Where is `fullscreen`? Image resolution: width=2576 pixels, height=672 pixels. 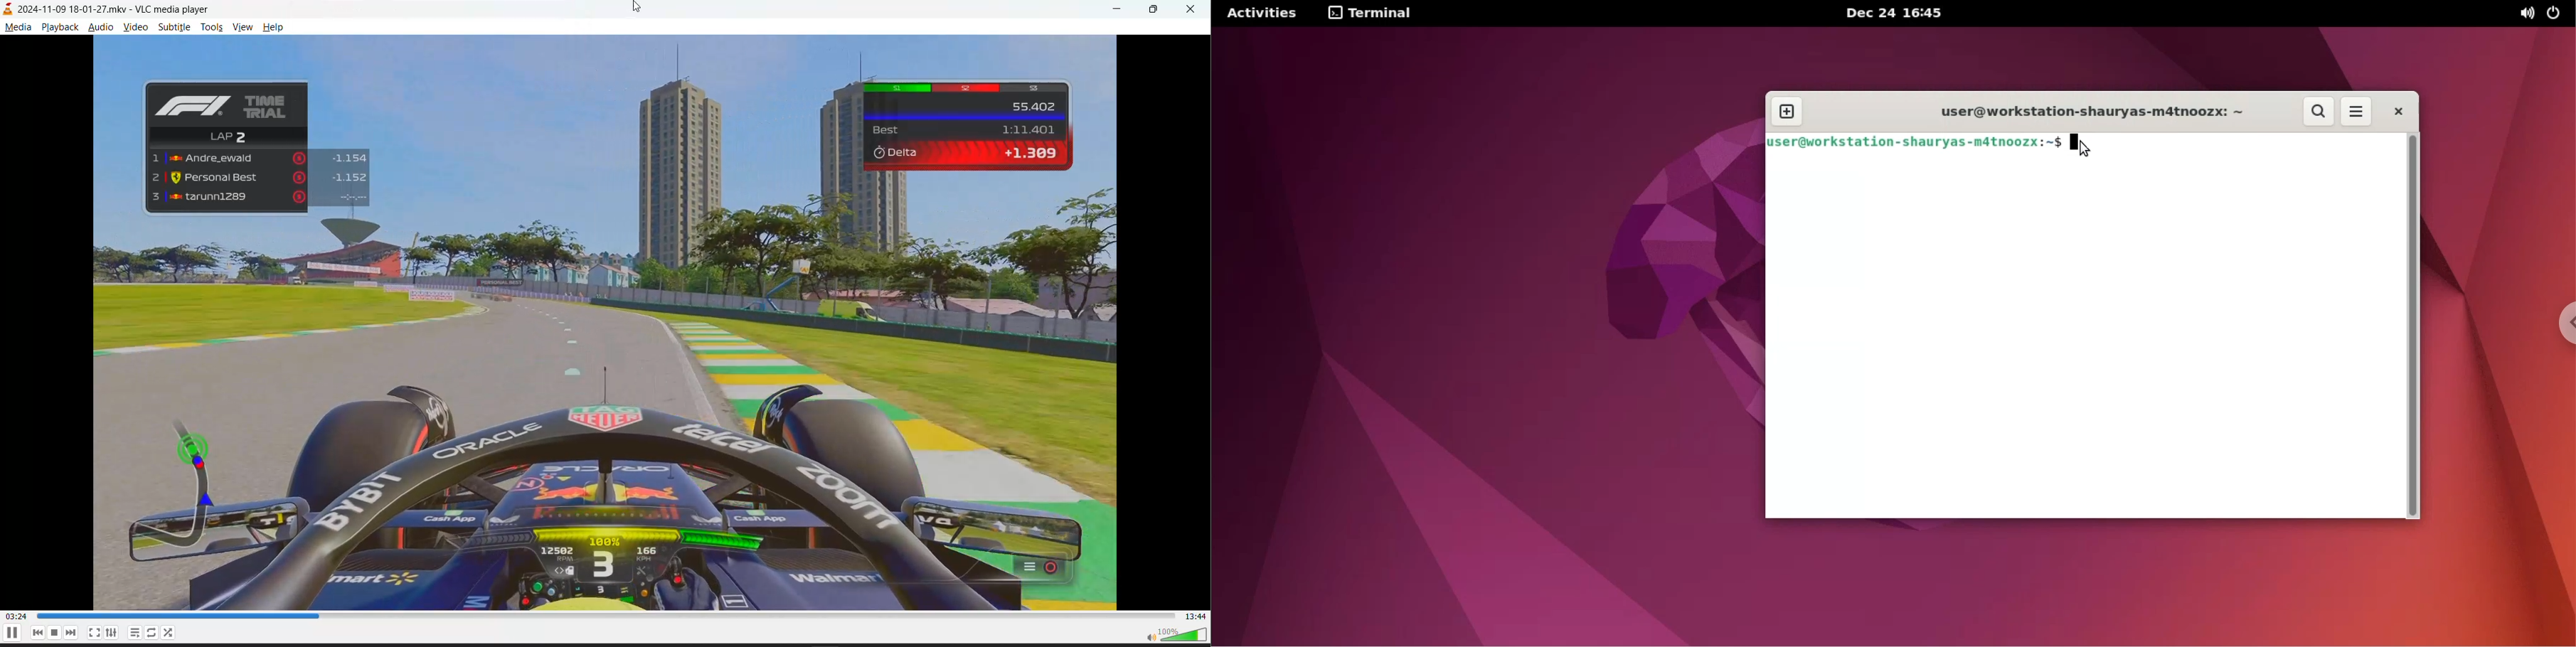 fullscreen is located at coordinates (94, 633).